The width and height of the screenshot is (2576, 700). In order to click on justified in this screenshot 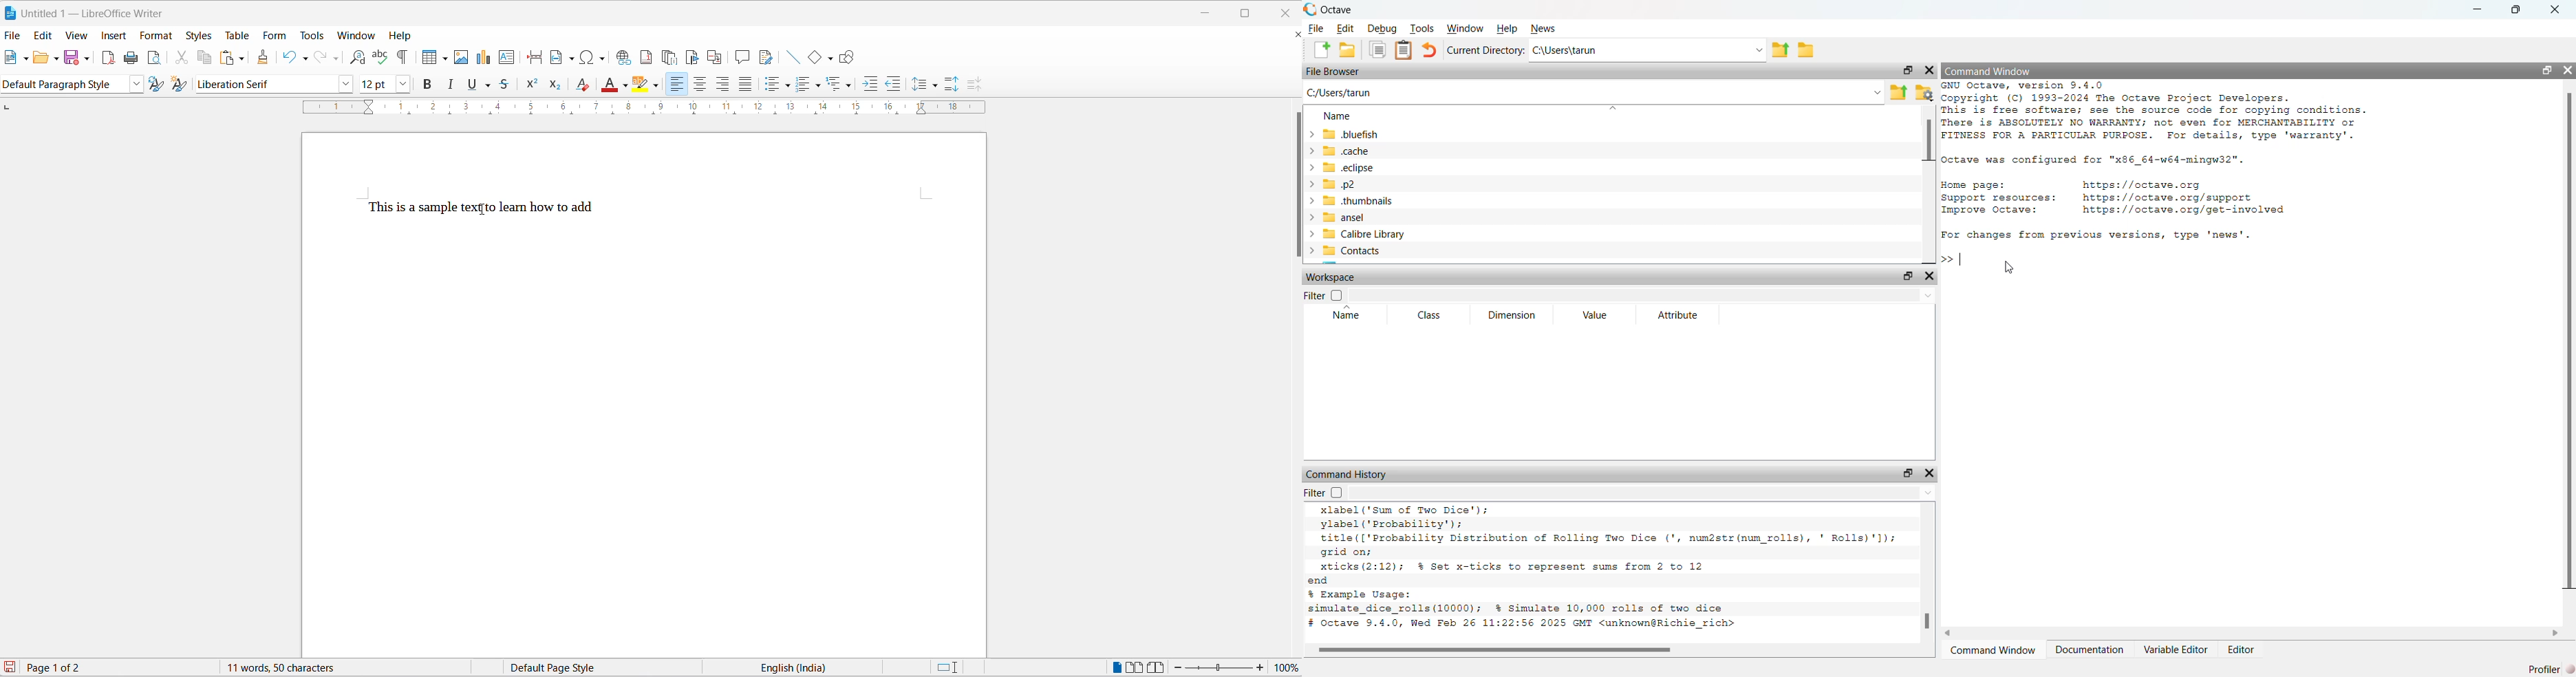, I will do `click(744, 84)`.